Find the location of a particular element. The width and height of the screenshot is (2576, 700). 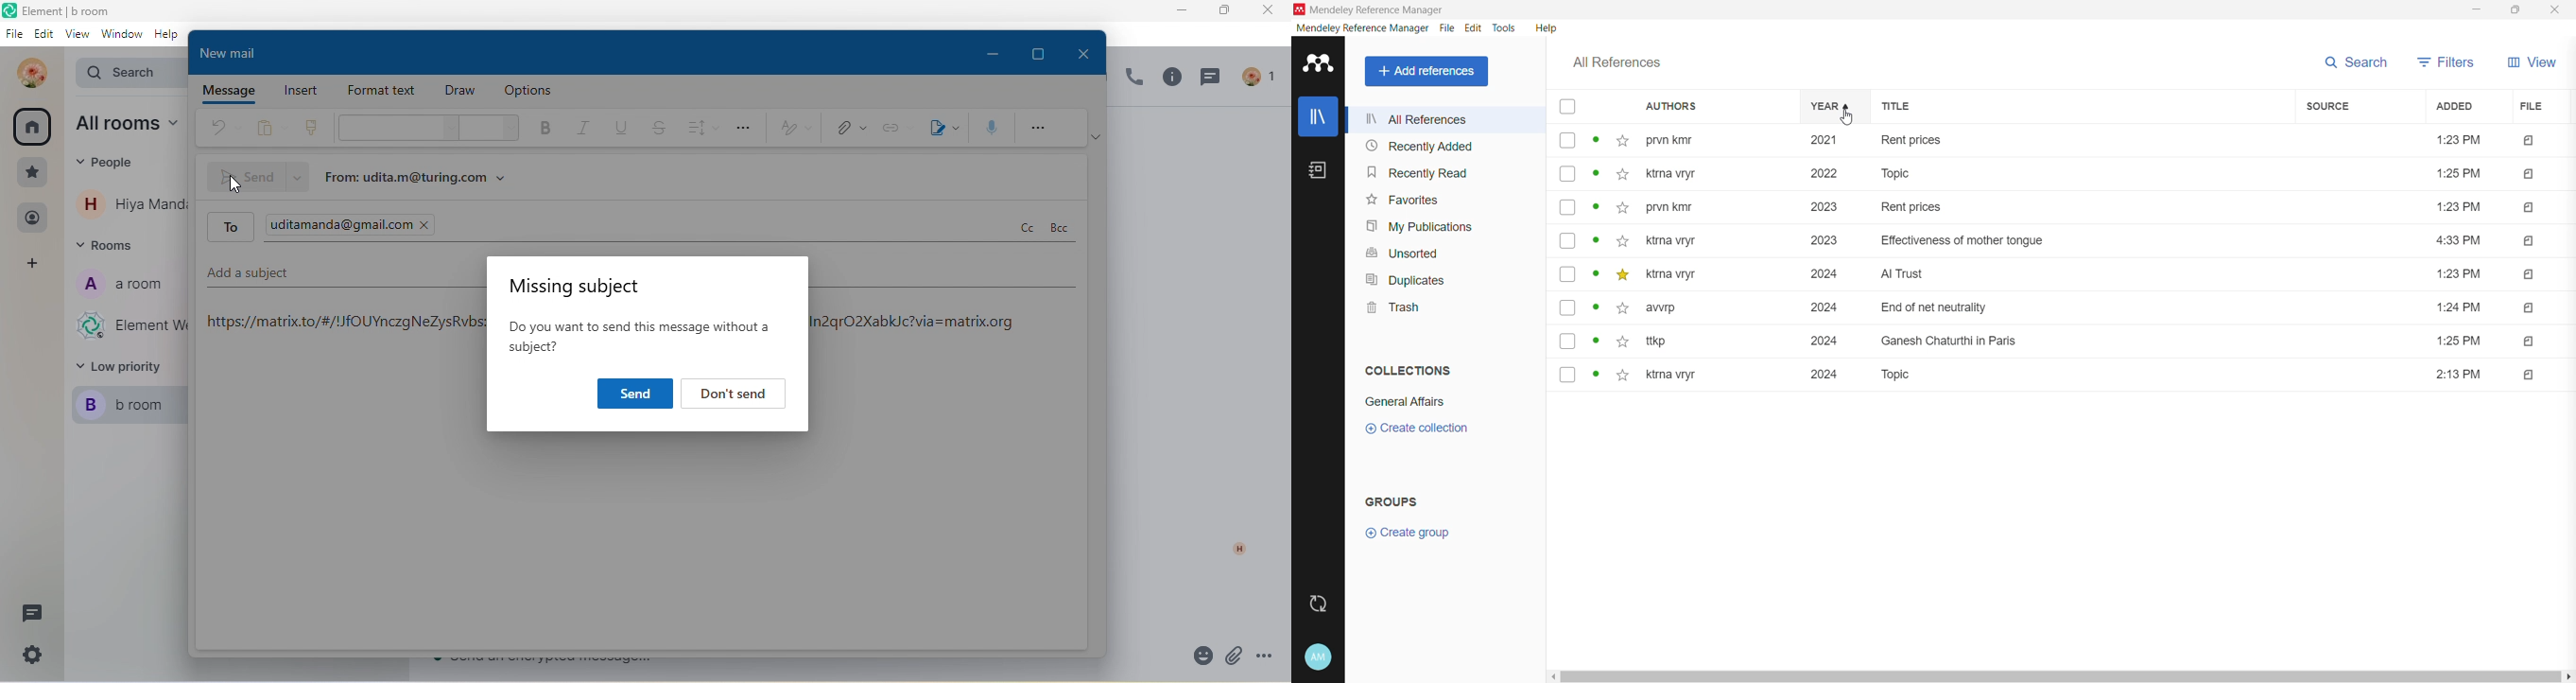

2024 is located at coordinates (1825, 342).